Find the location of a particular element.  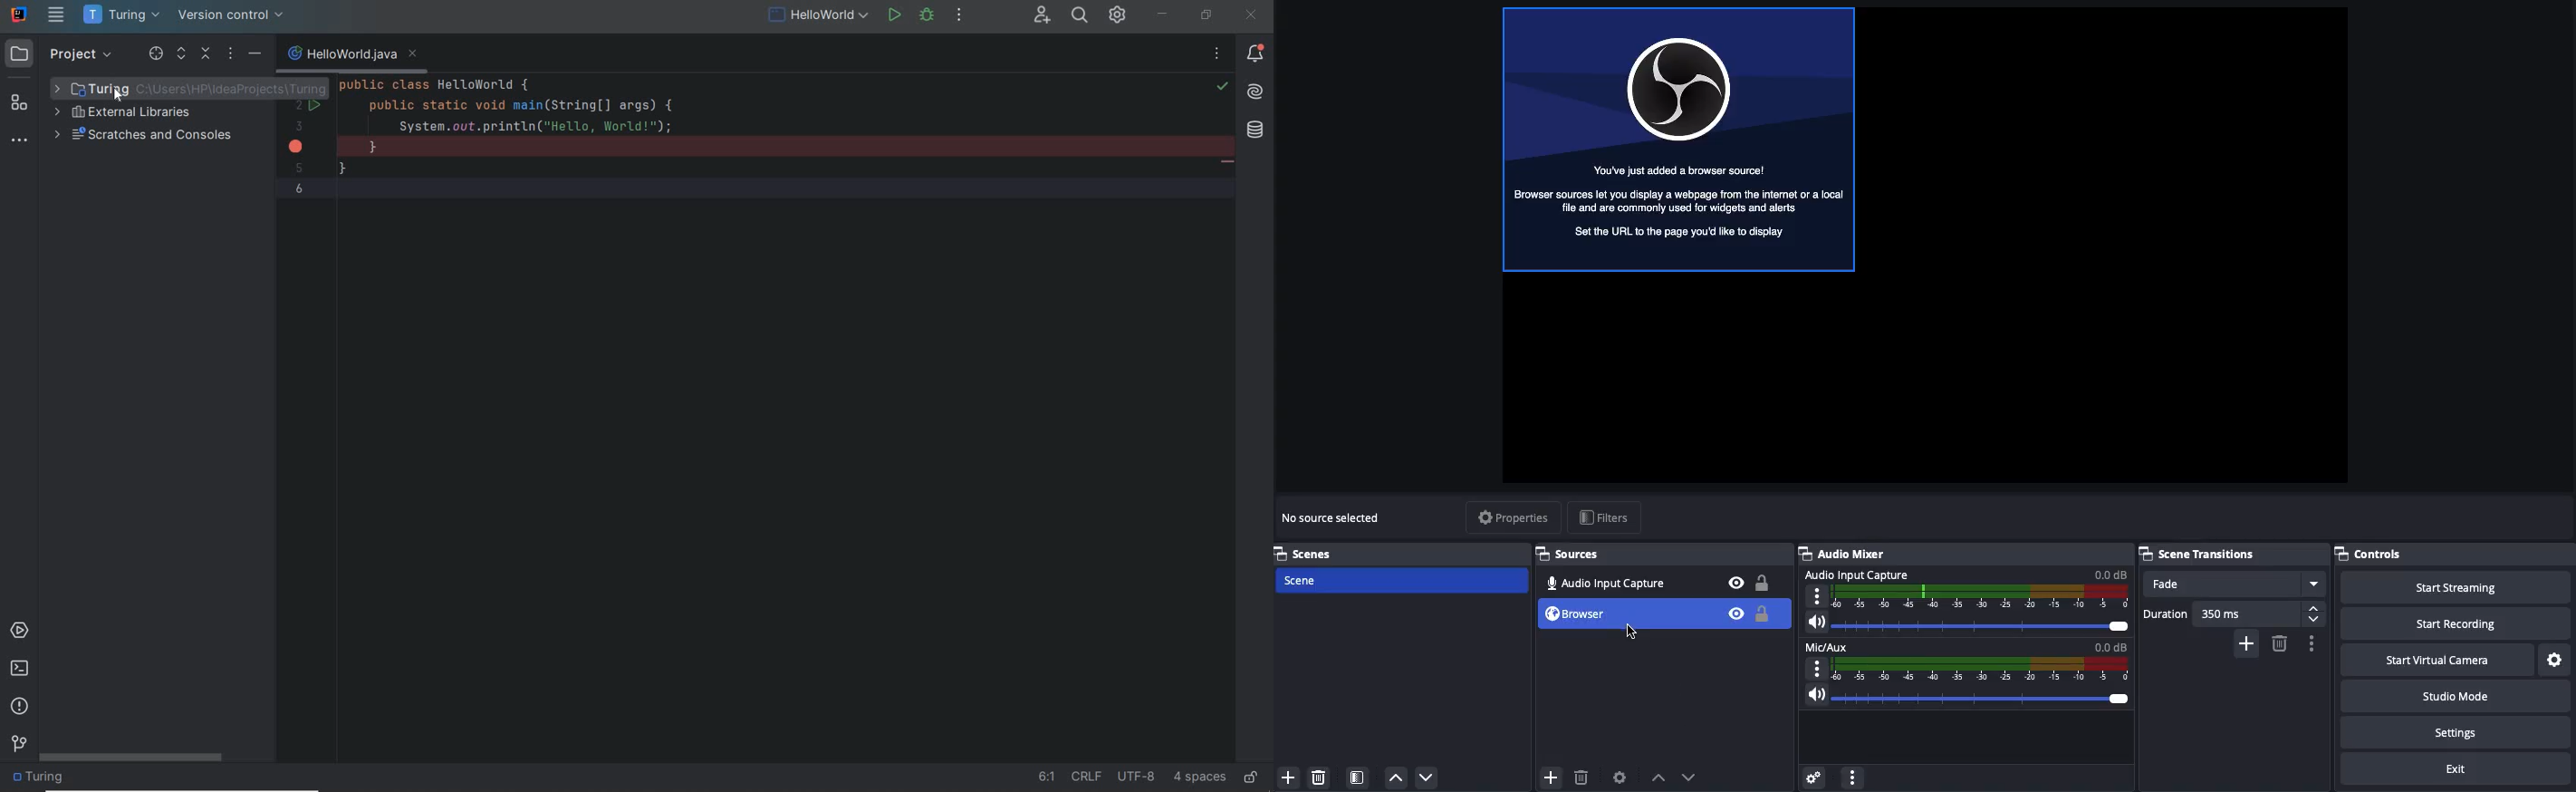

Add is located at coordinates (1547, 774).